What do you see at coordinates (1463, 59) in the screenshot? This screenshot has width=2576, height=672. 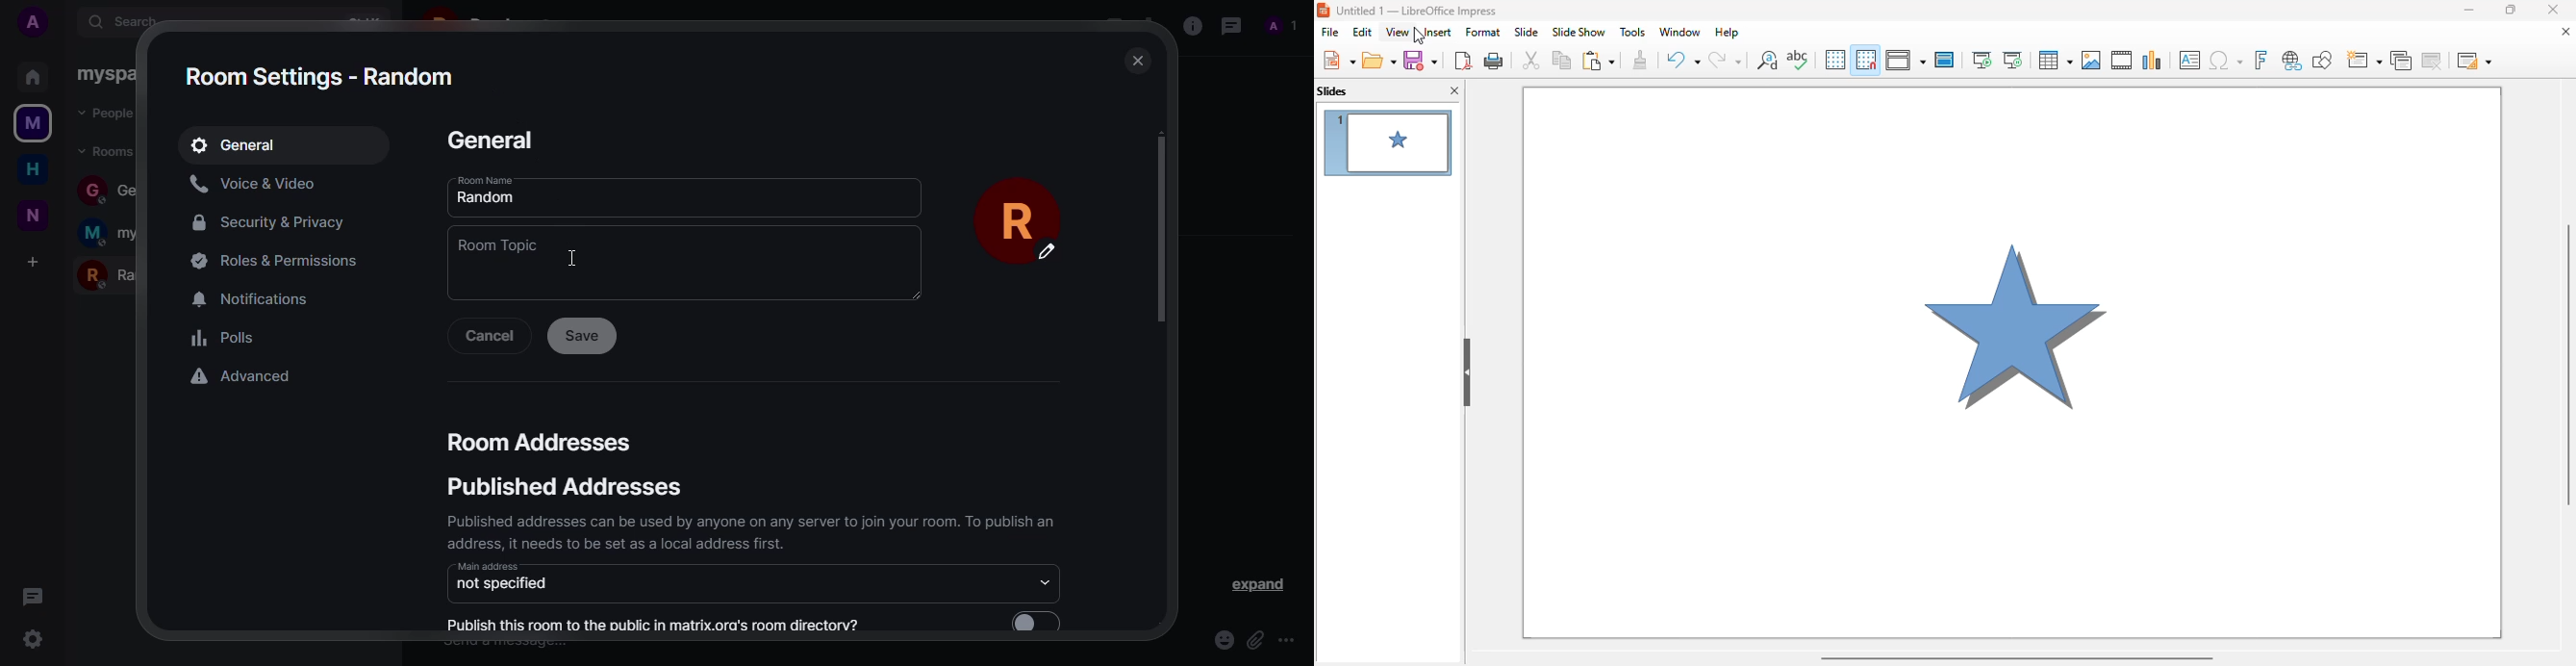 I see `export directly as PDF` at bounding box center [1463, 59].